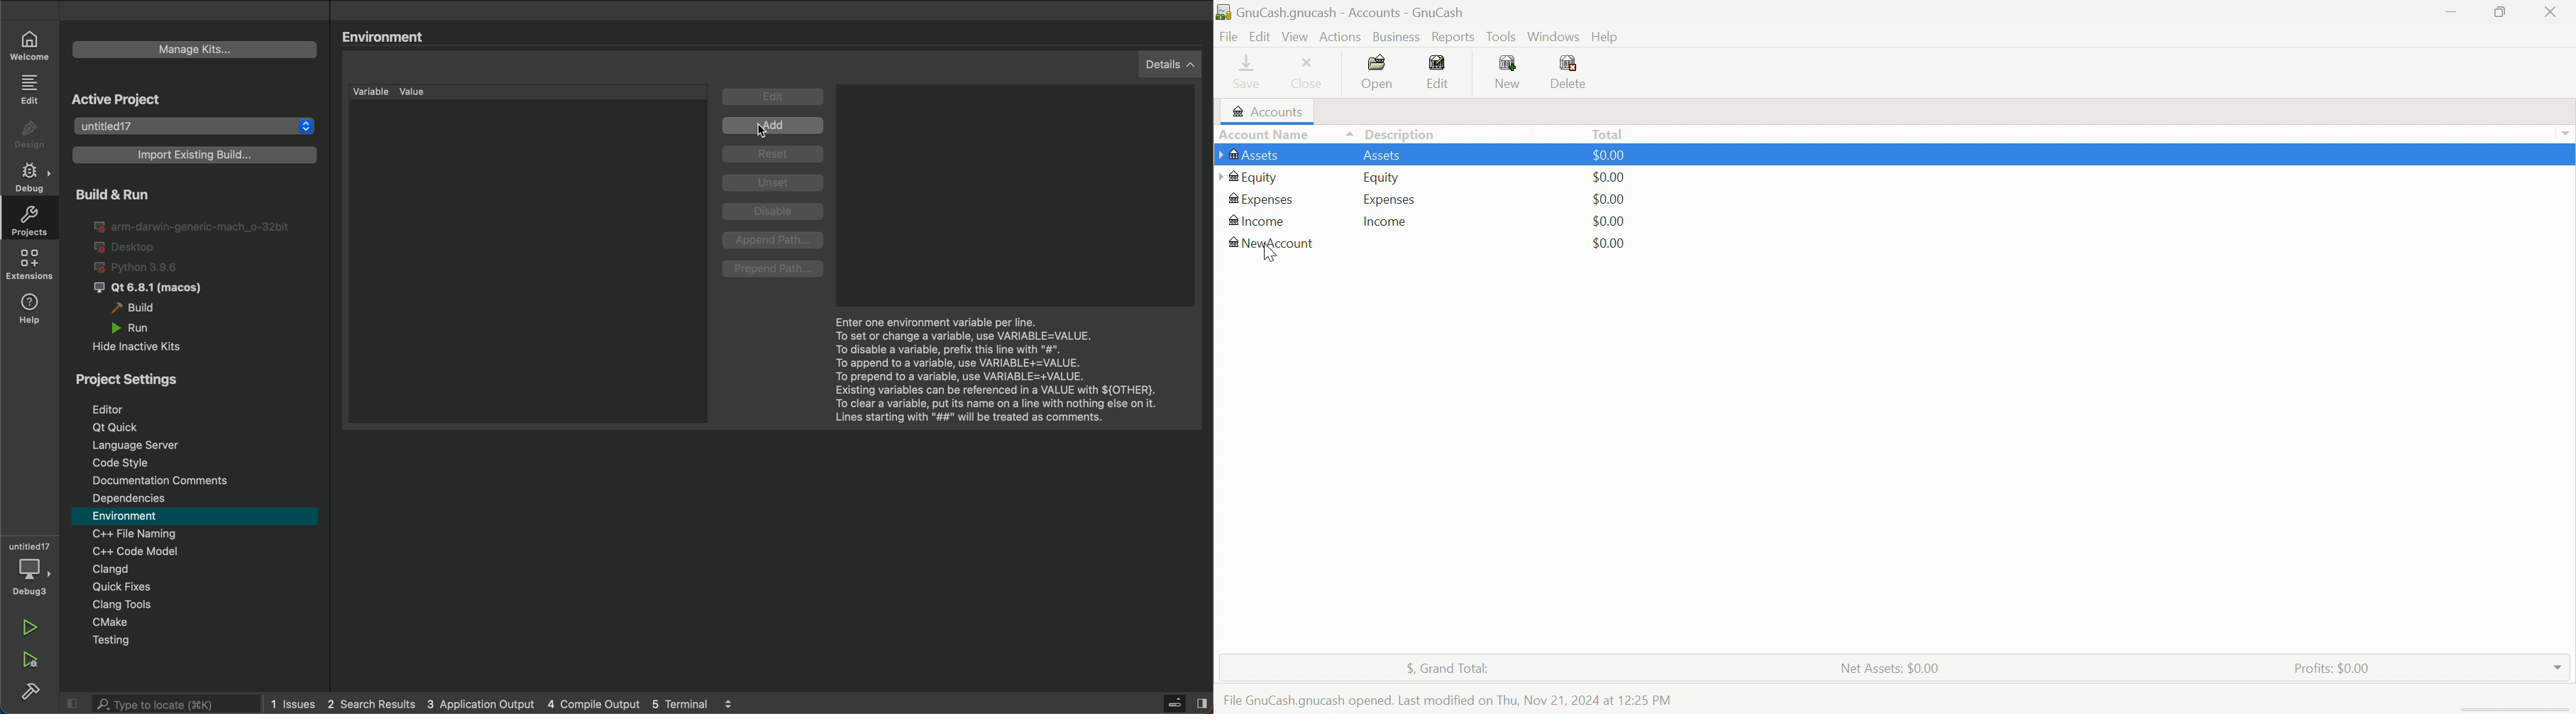 This screenshot has width=2576, height=728. I want to click on run, so click(37, 631).